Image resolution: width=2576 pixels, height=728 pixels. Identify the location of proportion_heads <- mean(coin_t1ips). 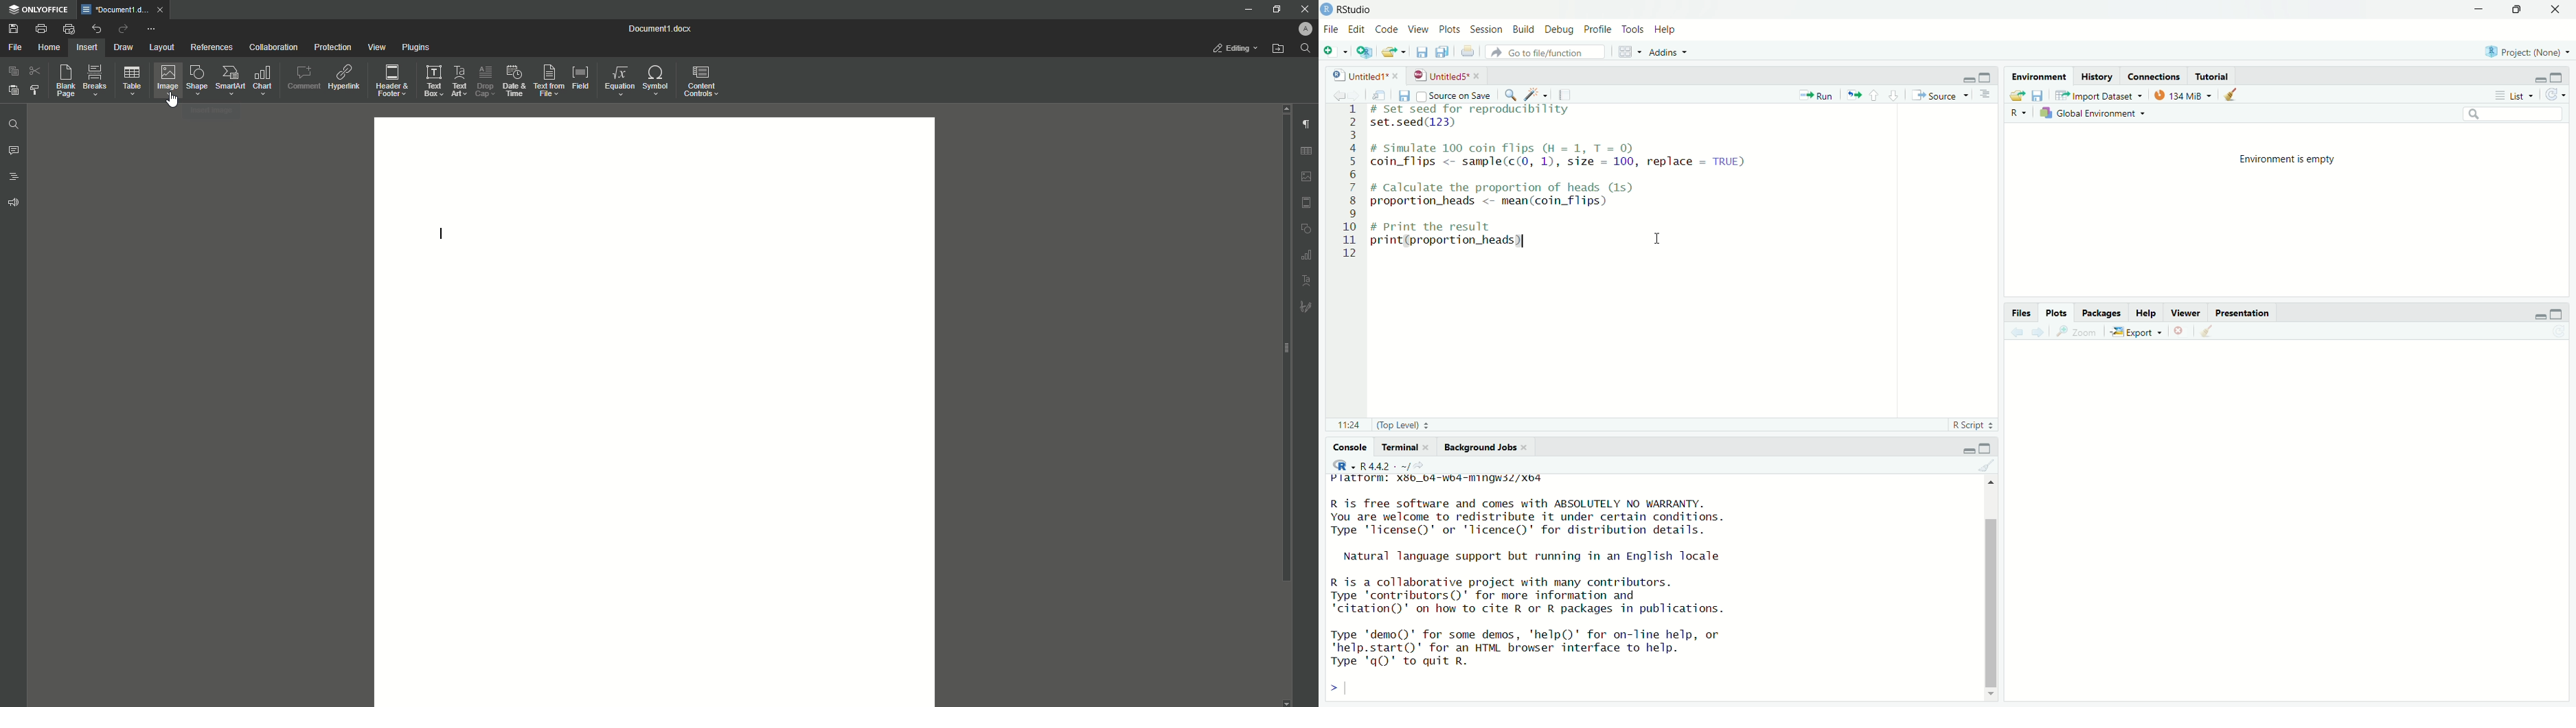
(1503, 204).